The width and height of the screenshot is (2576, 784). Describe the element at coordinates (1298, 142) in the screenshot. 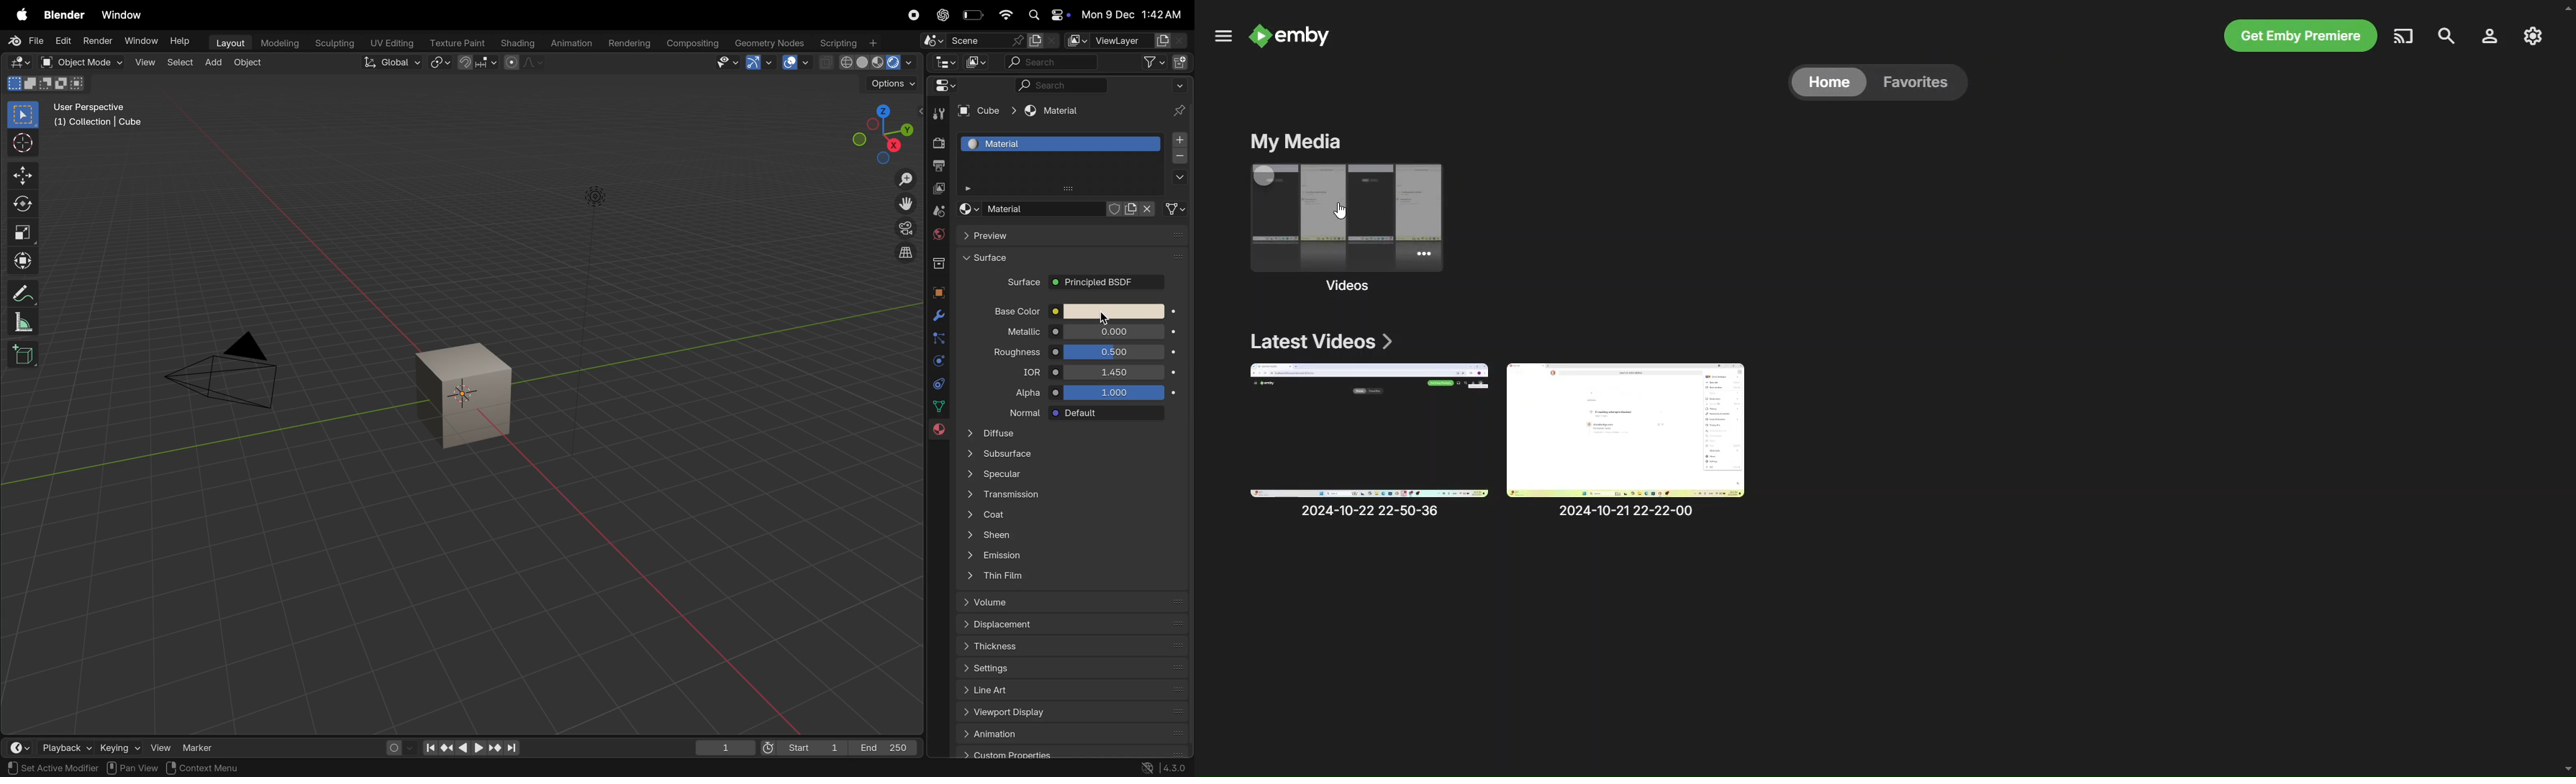

I see `my media` at that location.